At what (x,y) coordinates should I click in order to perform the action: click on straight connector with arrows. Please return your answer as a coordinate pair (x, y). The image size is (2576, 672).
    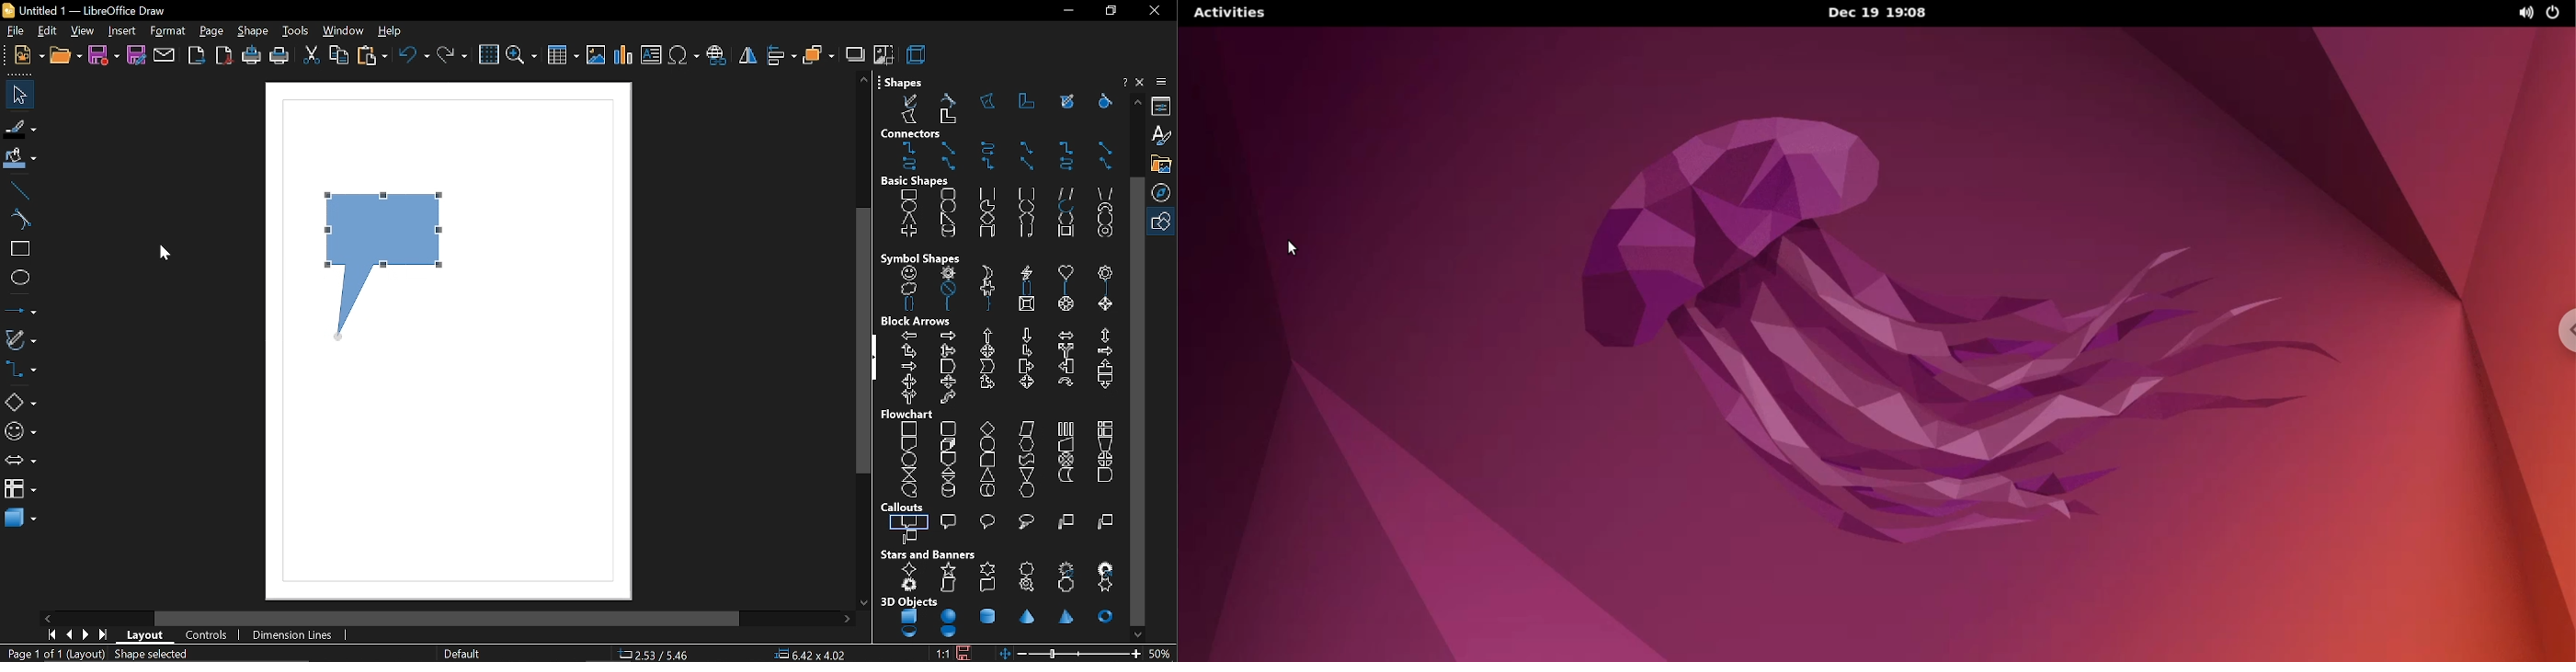
    Looking at the image, I should click on (1029, 166).